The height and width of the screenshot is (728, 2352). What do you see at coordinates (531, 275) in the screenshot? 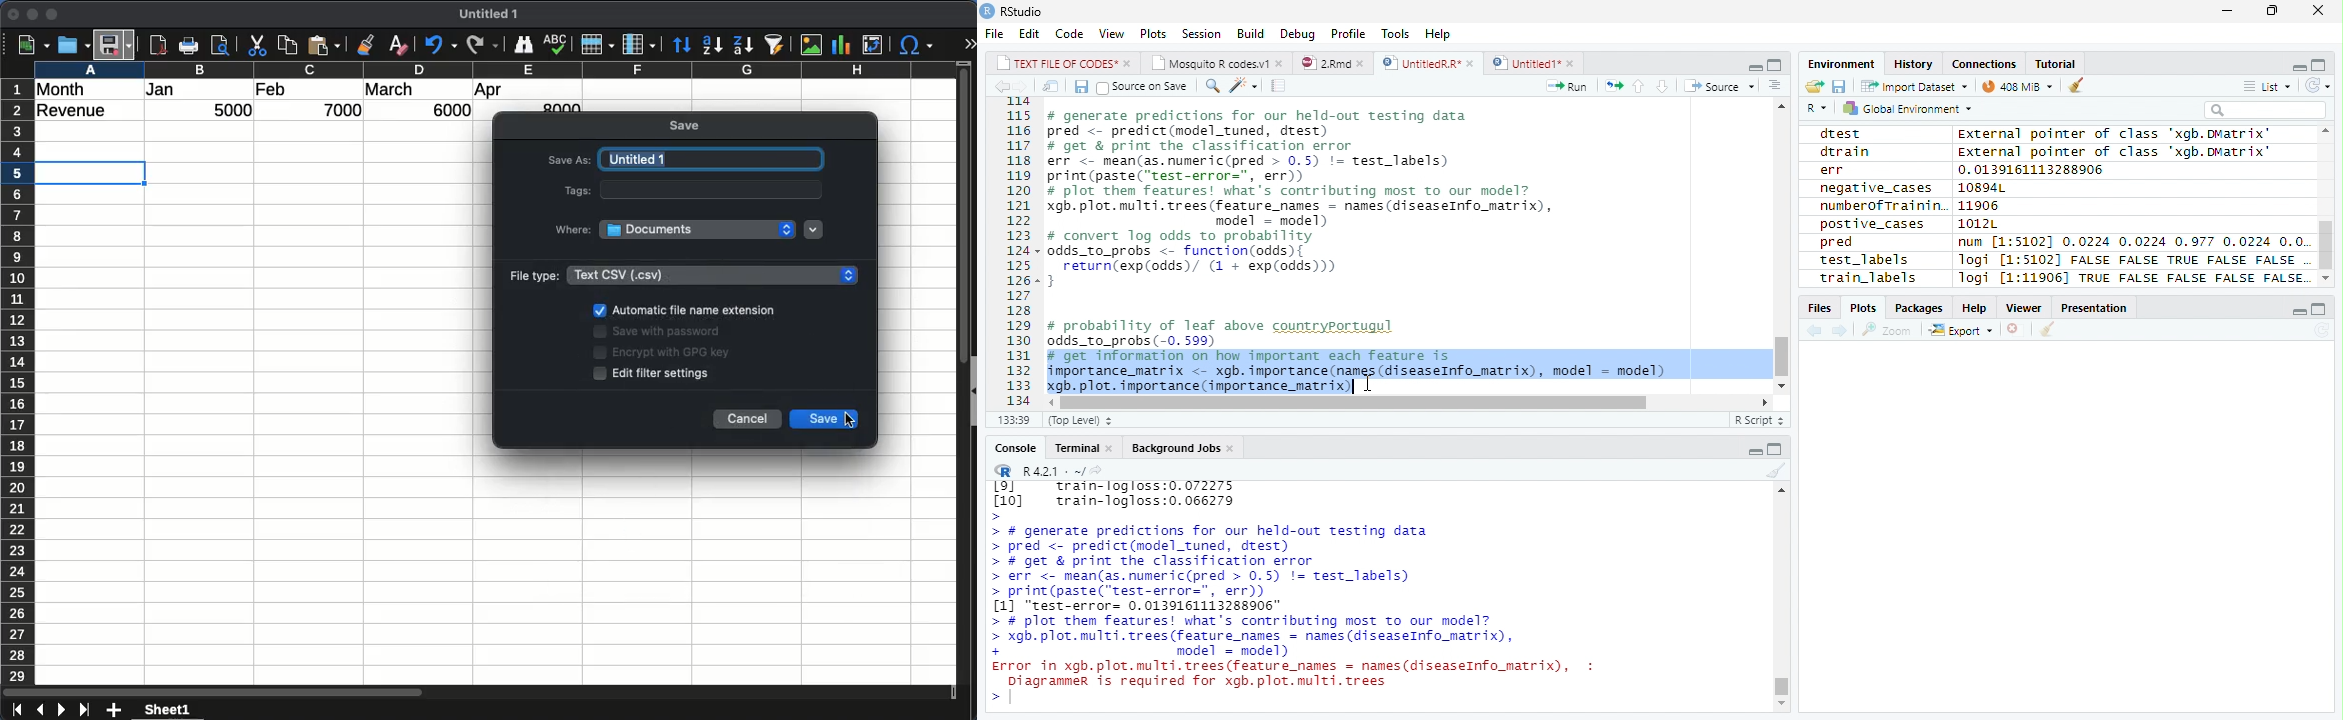
I see `File type` at bounding box center [531, 275].